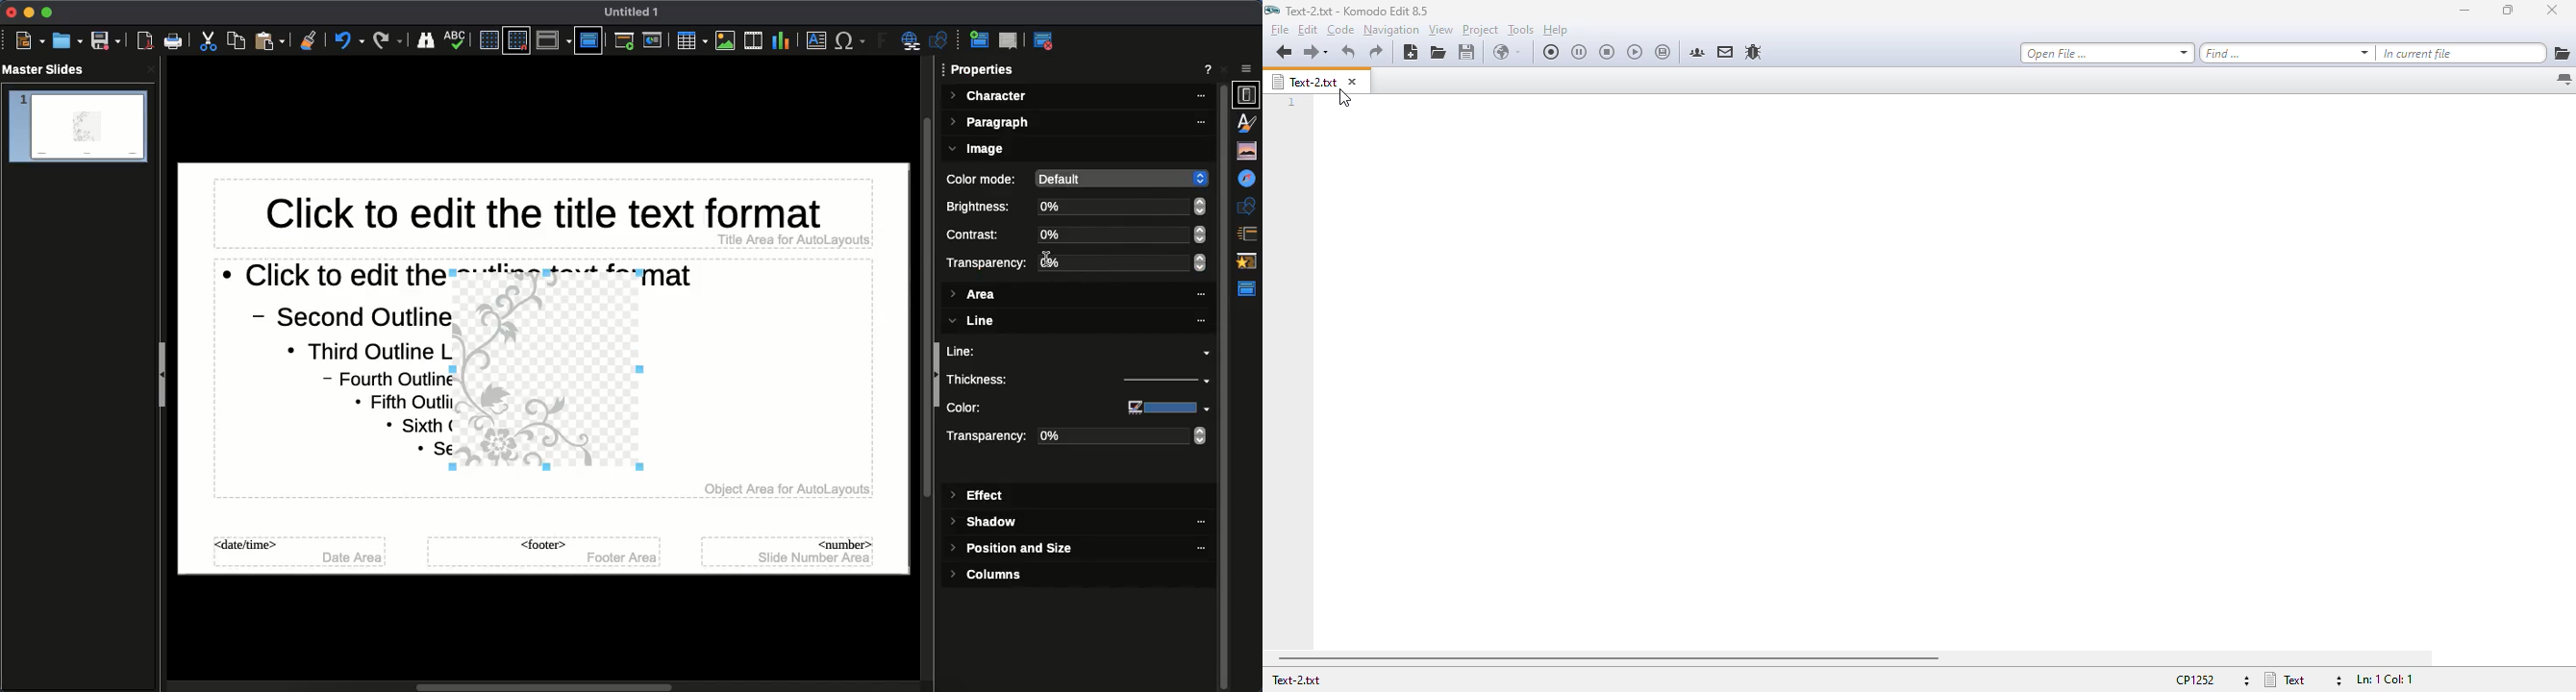 Image resolution: width=2576 pixels, height=700 pixels. I want to click on Line, so click(1076, 321).